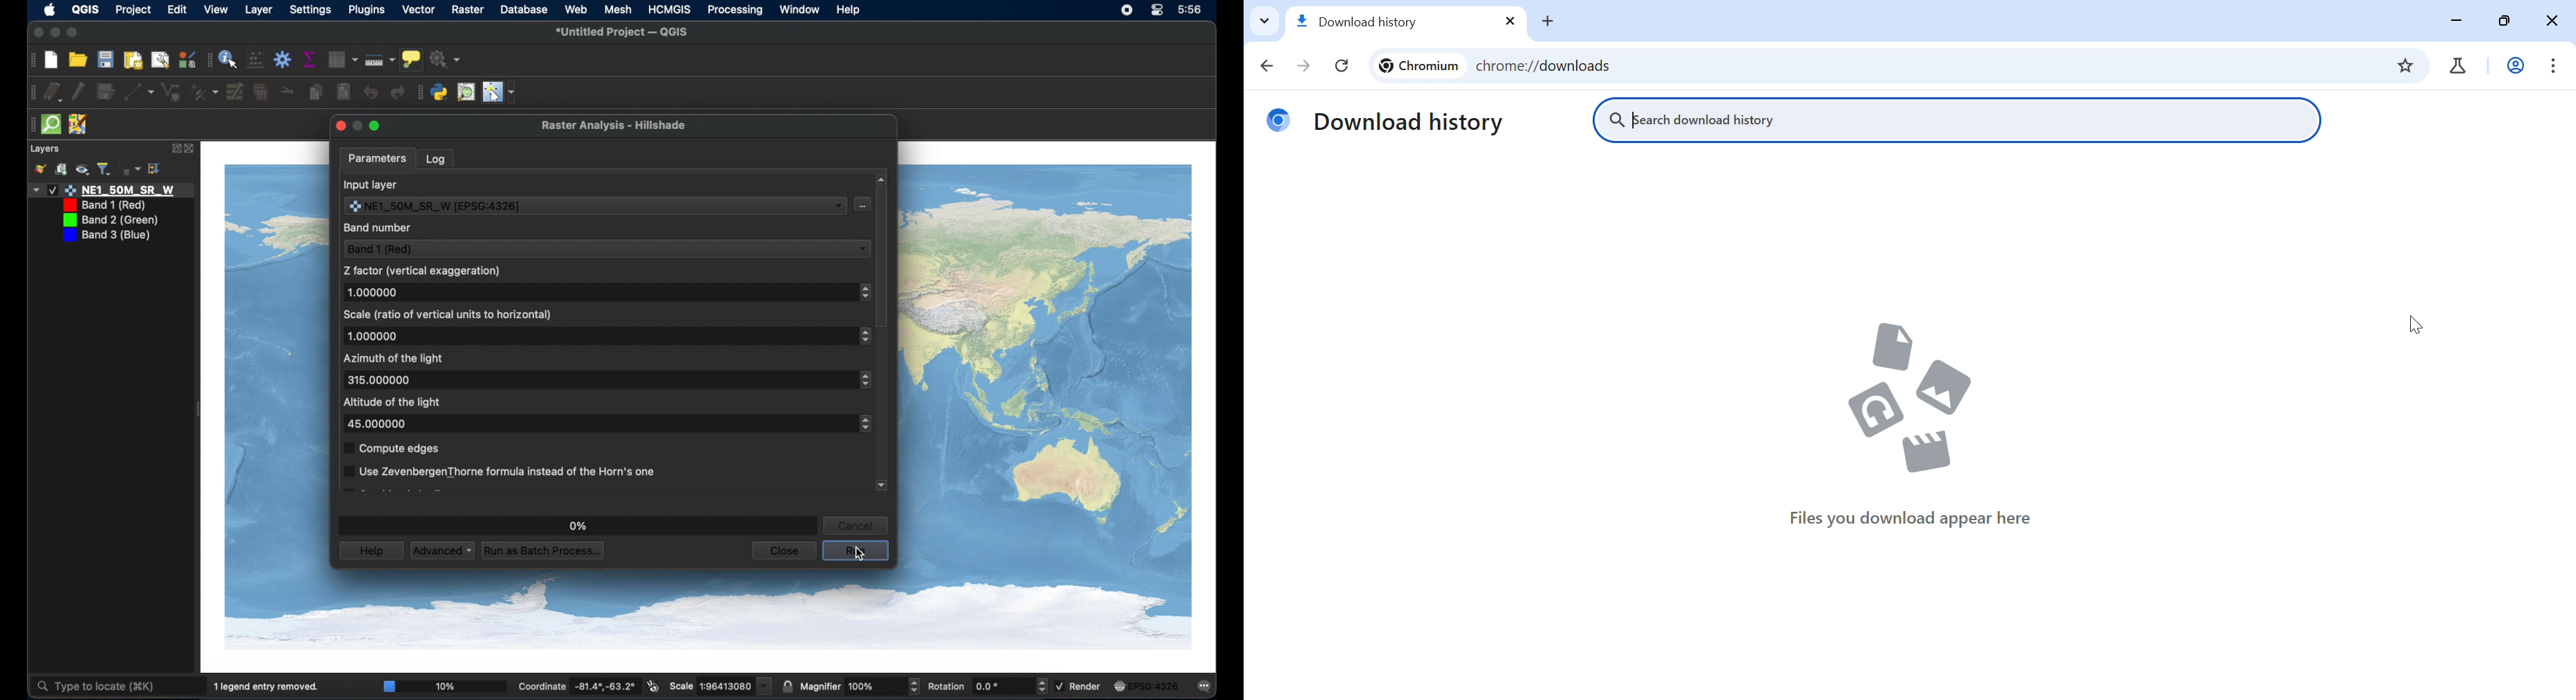 The height and width of the screenshot is (700, 2576). I want to click on rotation, so click(987, 686).